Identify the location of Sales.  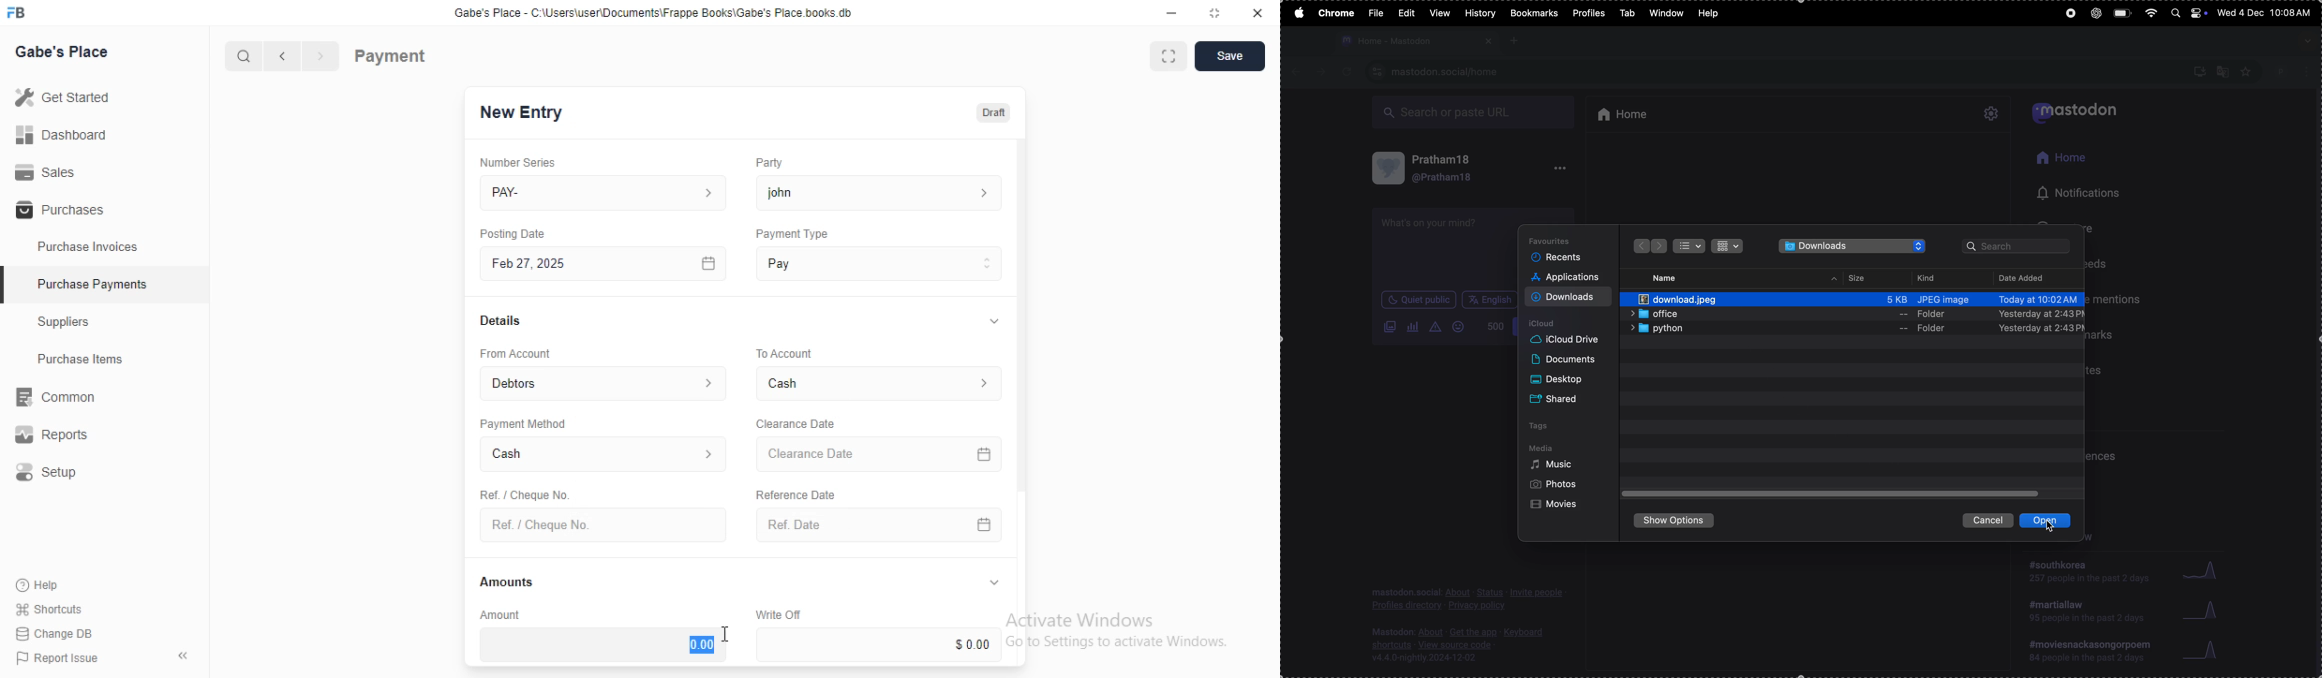
(45, 171).